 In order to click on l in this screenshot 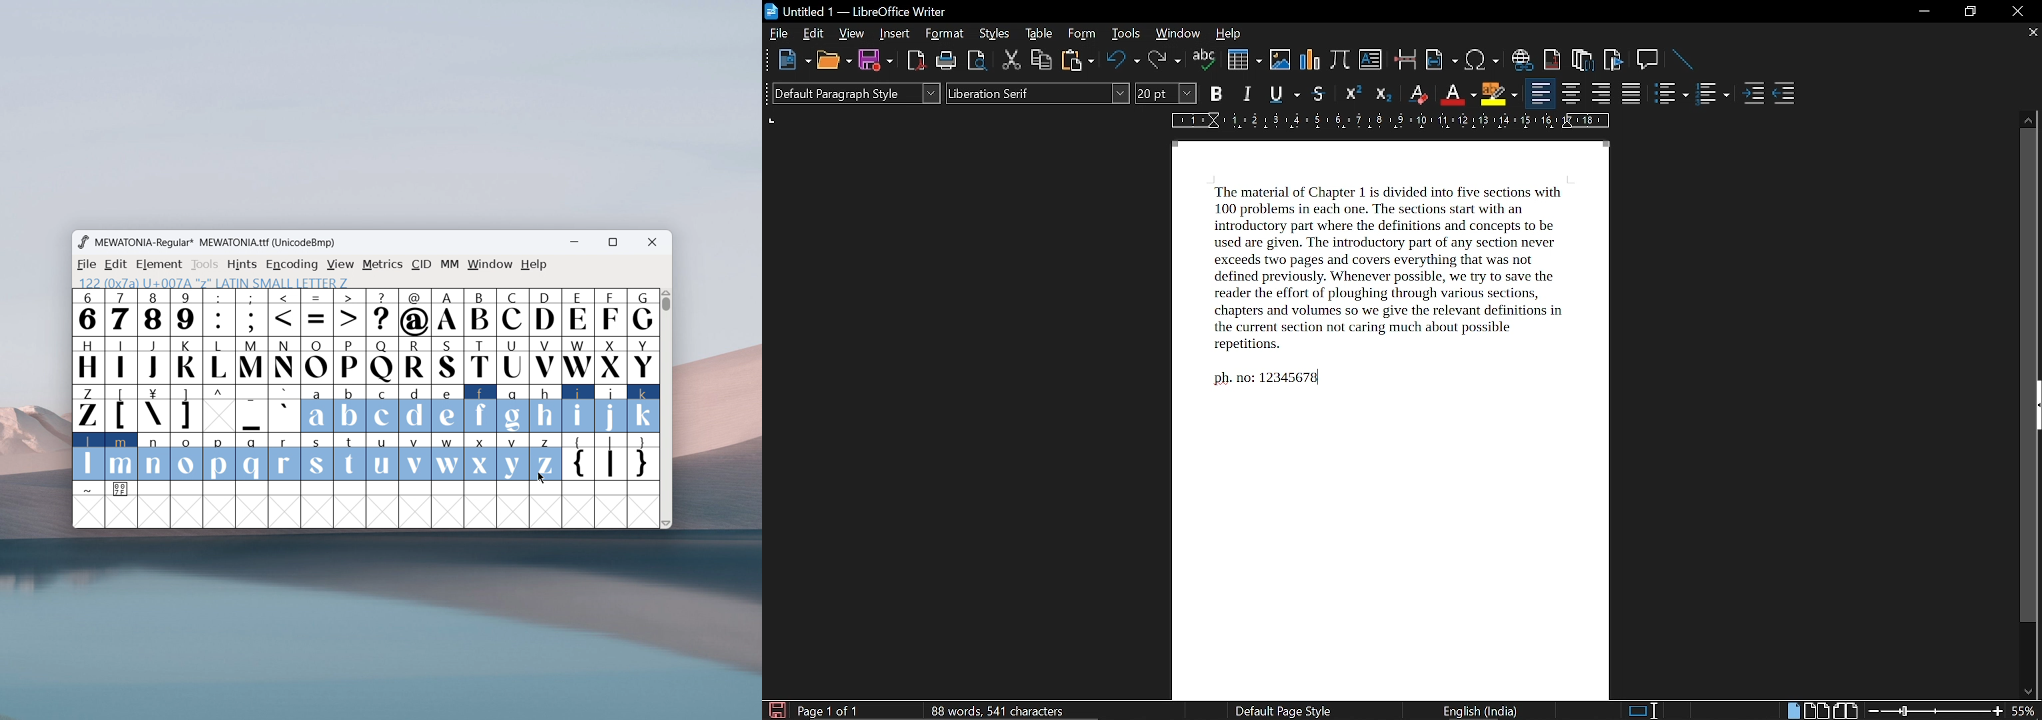, I will do `click(89, 456)`.